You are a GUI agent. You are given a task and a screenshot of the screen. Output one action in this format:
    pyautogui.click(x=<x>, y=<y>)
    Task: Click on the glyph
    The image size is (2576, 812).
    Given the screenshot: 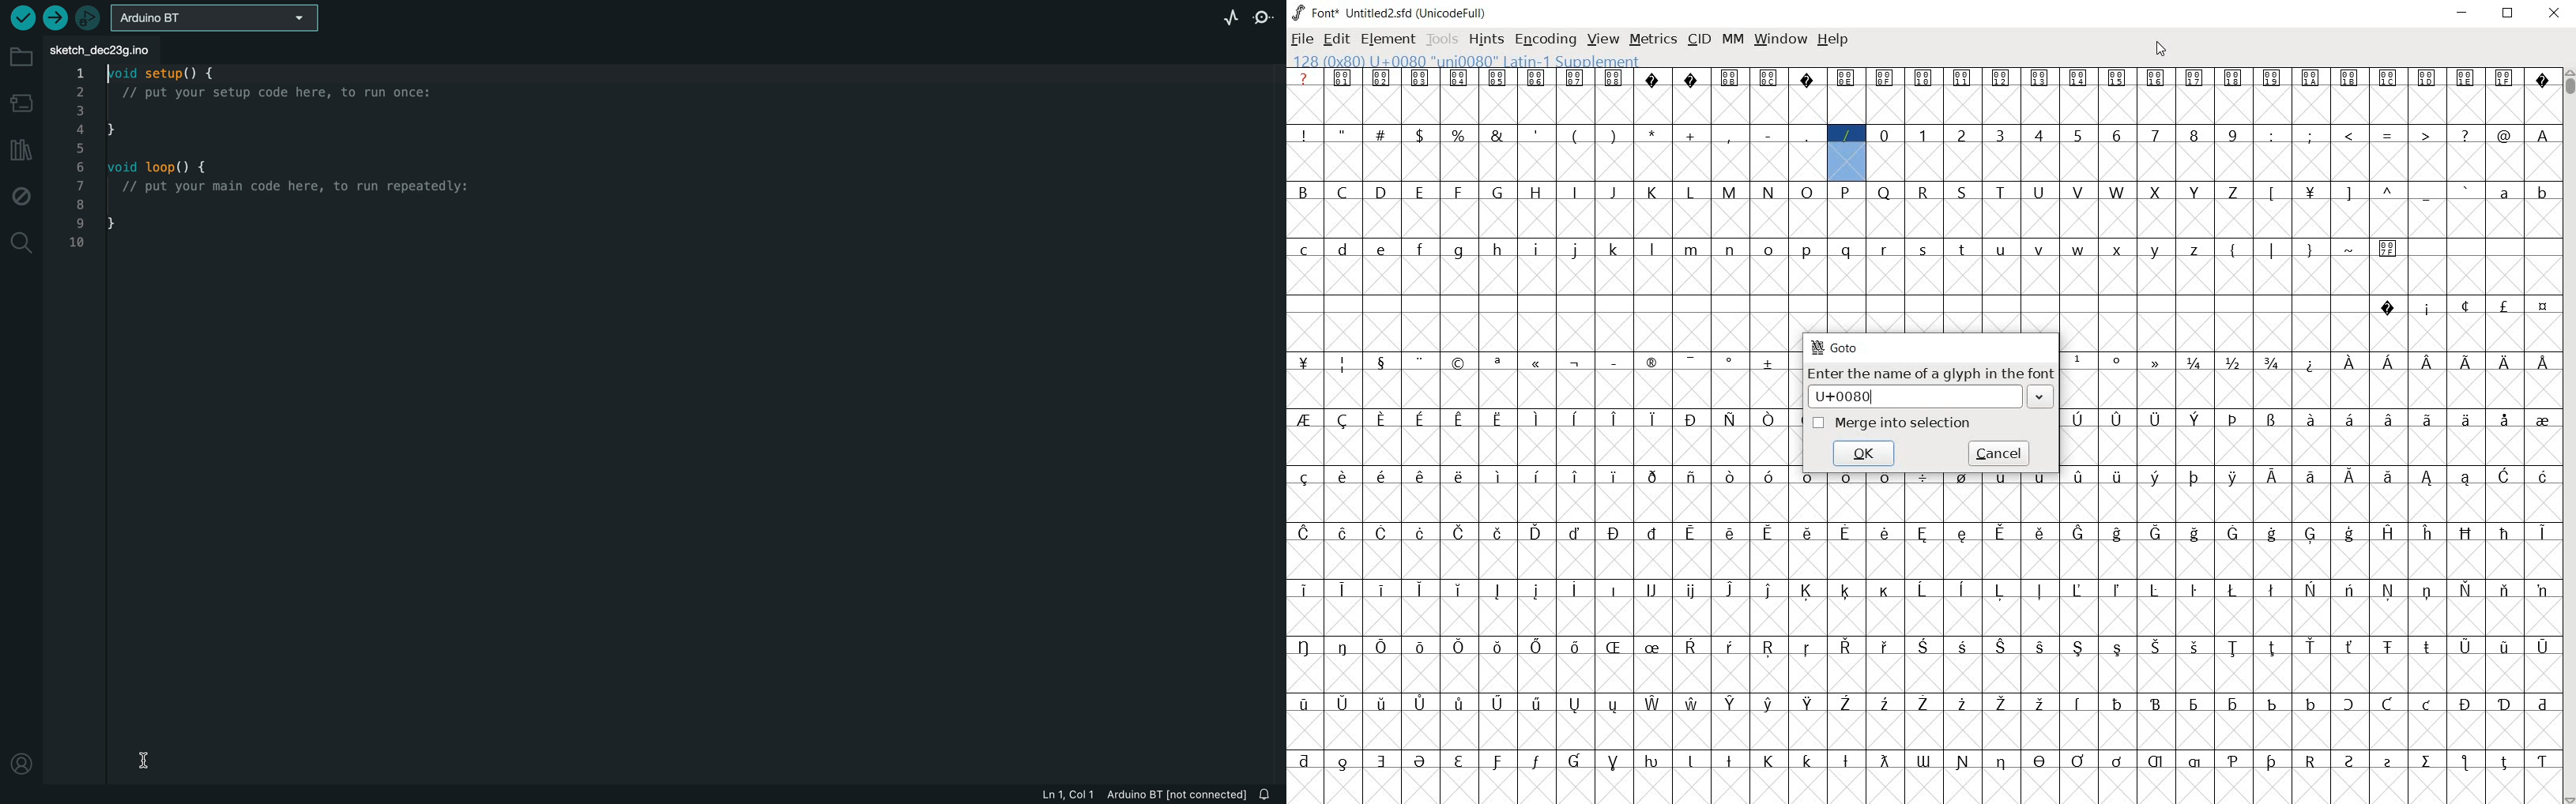 What is the action you would take?
    pyautogui.click(x=2002, y=476)
    